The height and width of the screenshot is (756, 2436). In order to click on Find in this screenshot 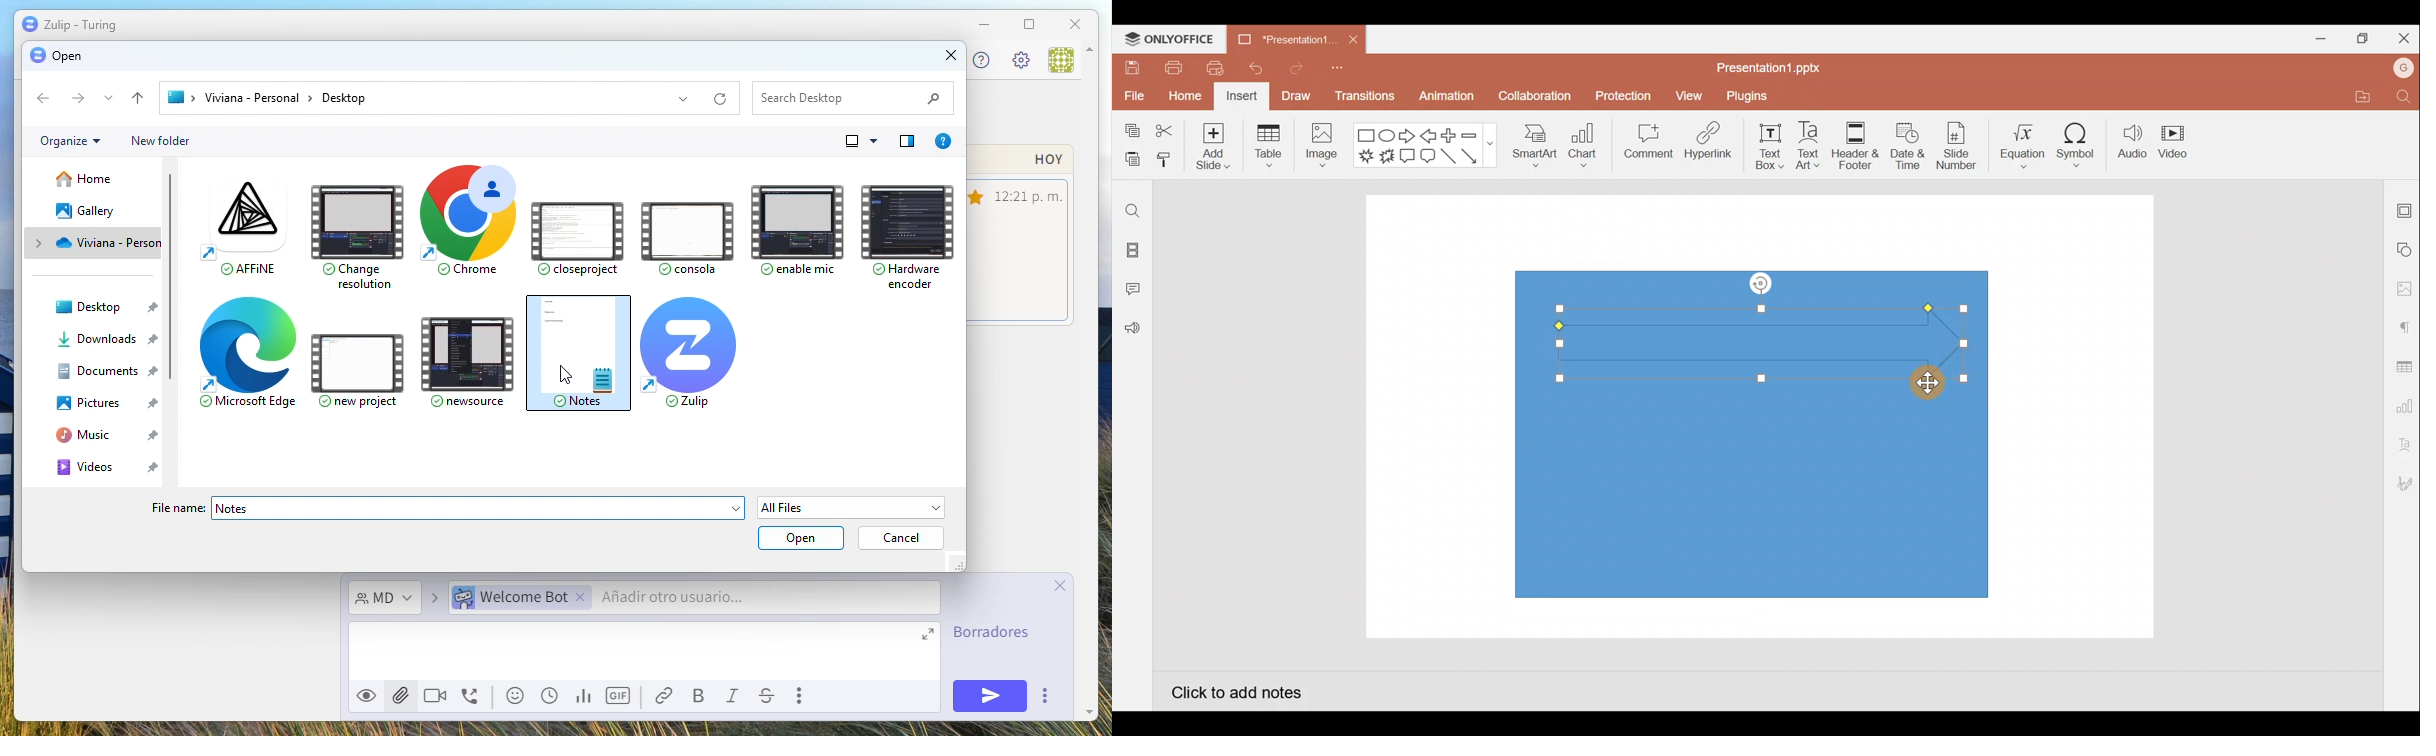, I will do `click(1132, 211)`.